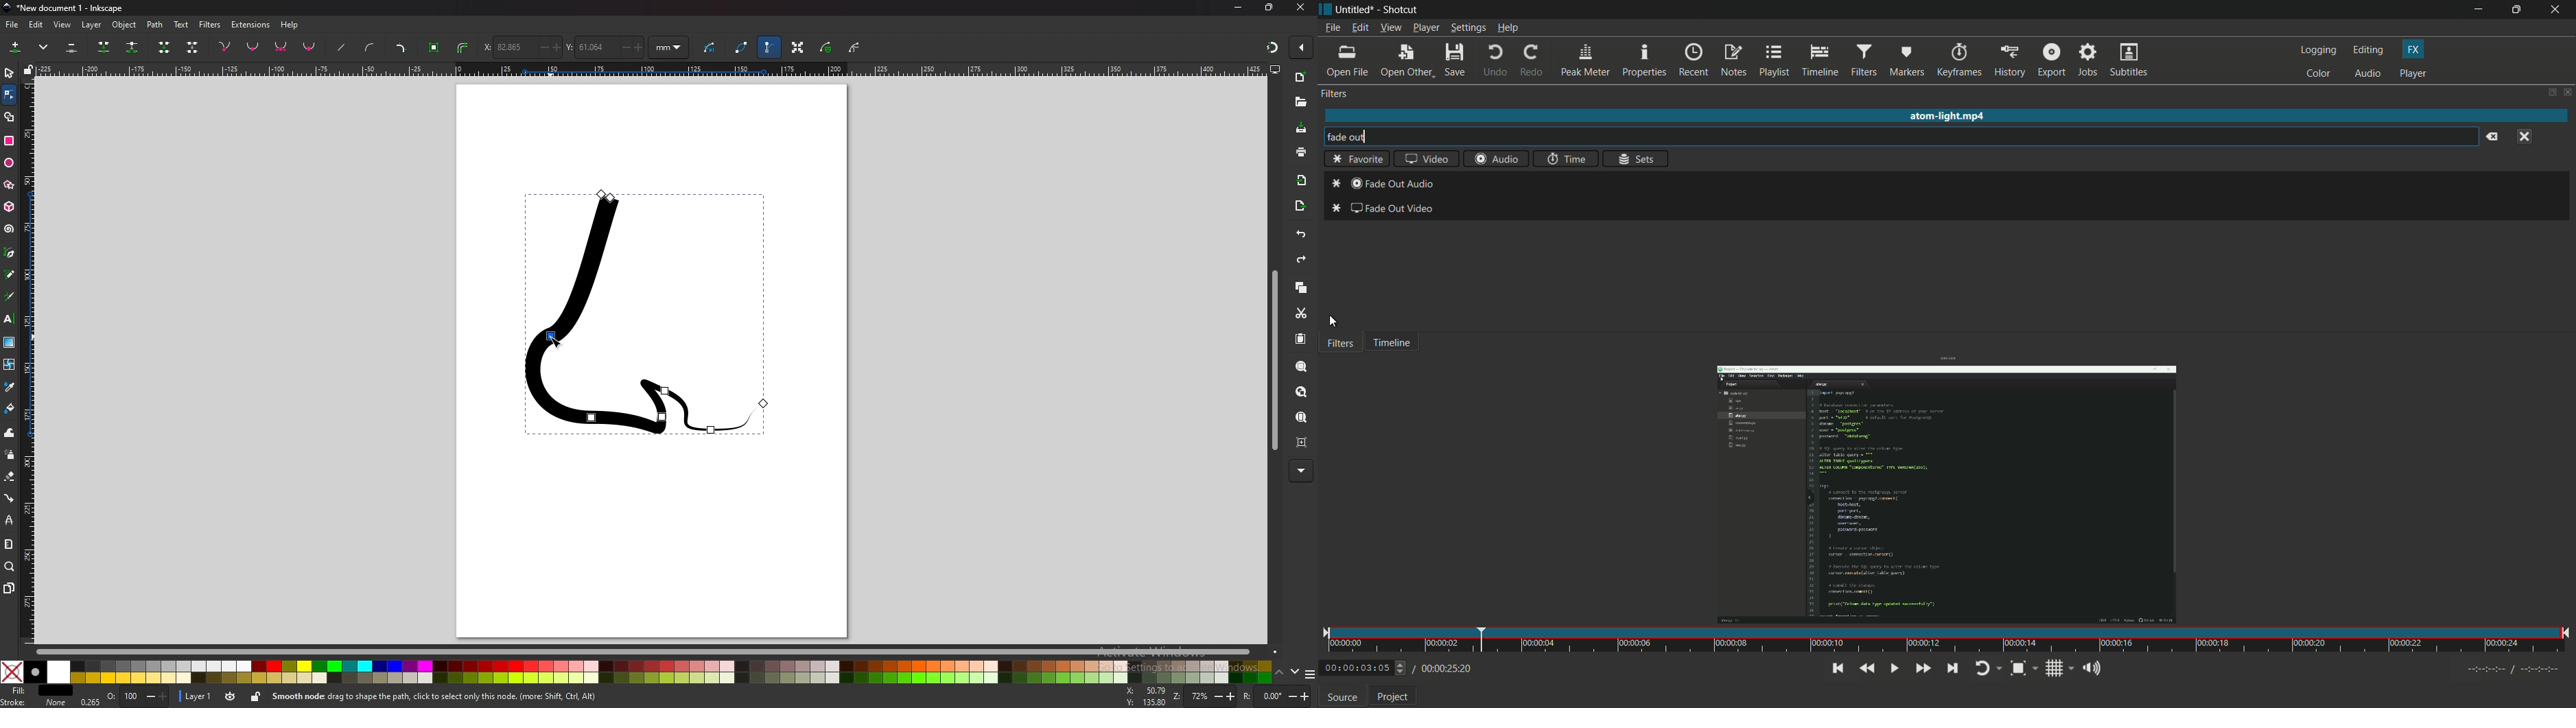 The height and width of the screenshot is (728, 2576). What do you see at coordinates (1333, 321) in the screenshot?
I see `cursor` at bounding box center [1333, 321].